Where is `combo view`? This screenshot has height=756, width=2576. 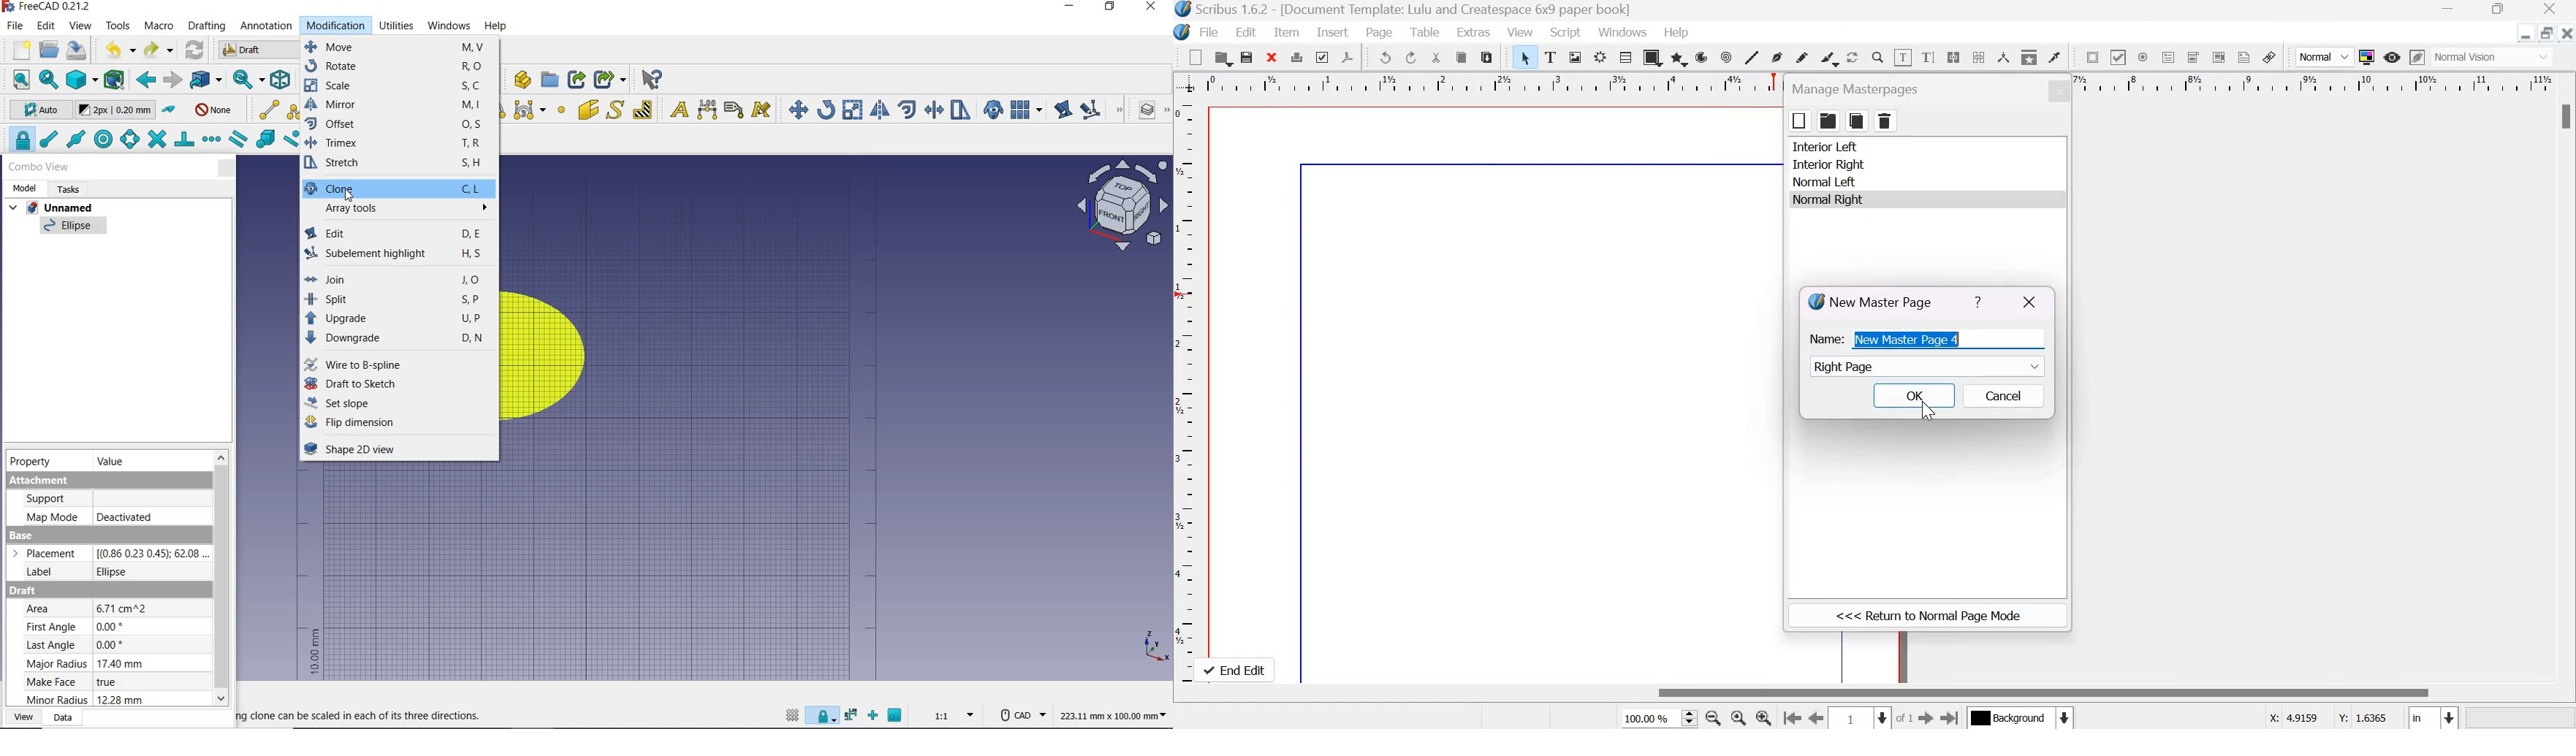 combo view is located at coordinates (38, 167).